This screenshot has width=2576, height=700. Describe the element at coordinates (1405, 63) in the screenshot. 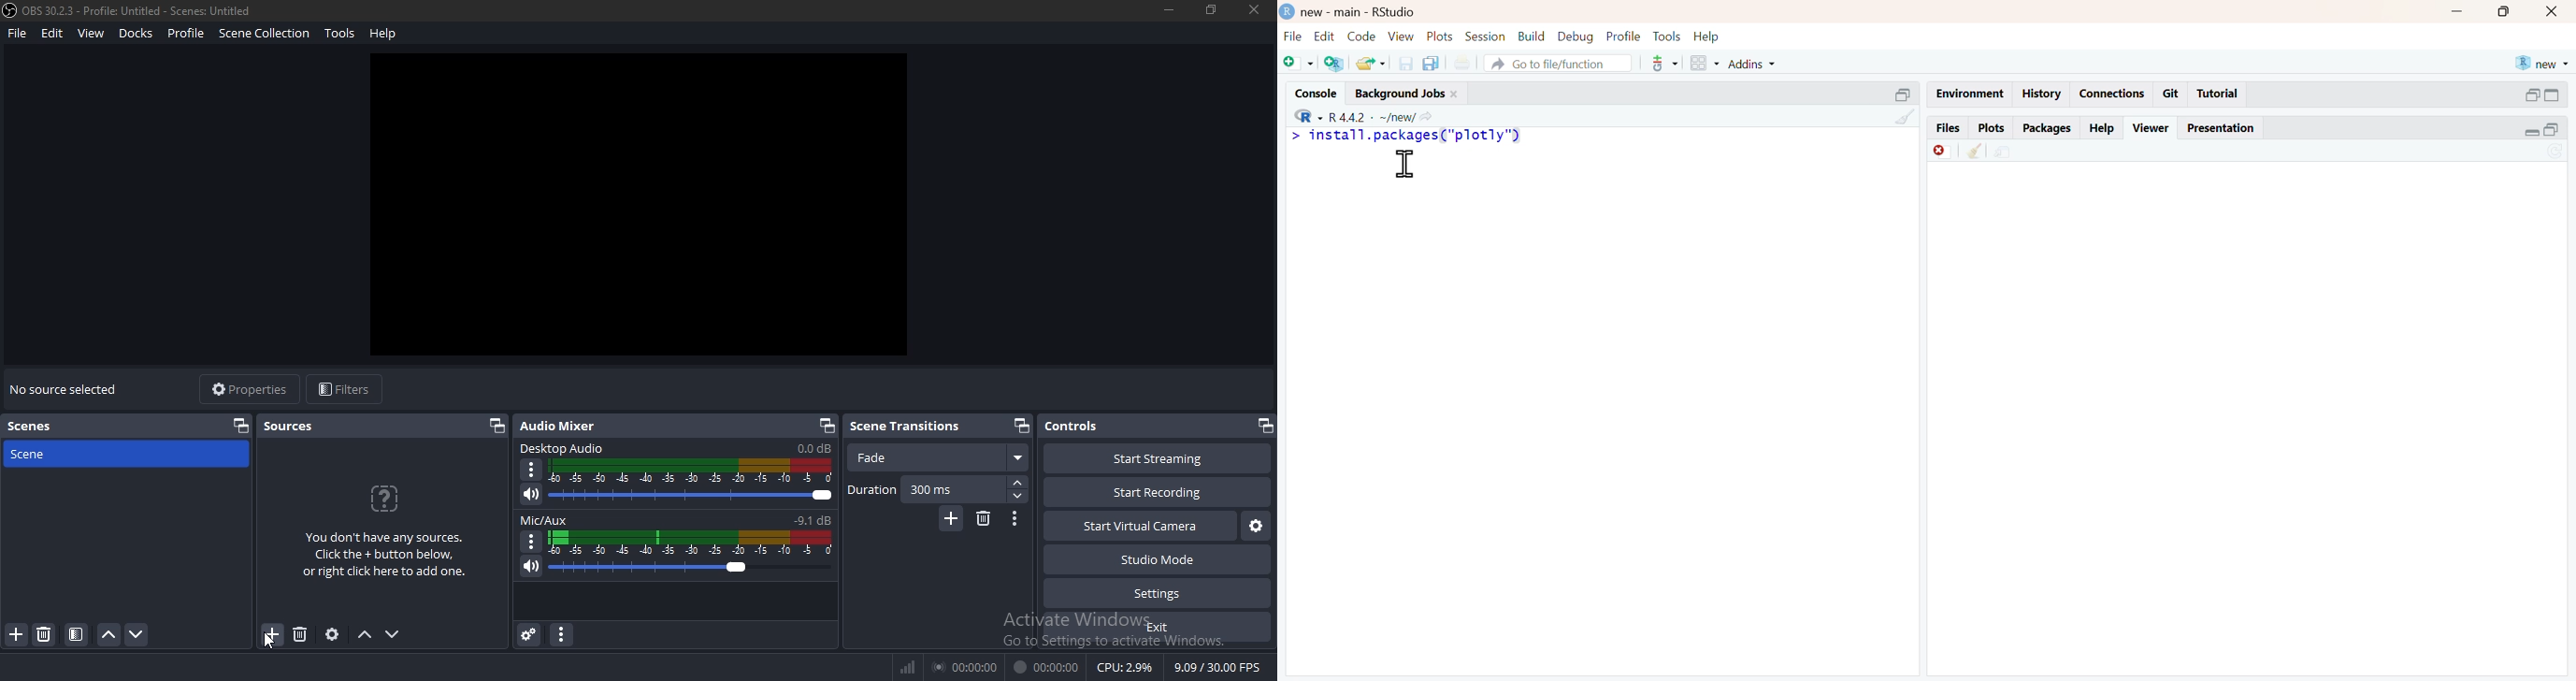

I see `save current document` at that location.